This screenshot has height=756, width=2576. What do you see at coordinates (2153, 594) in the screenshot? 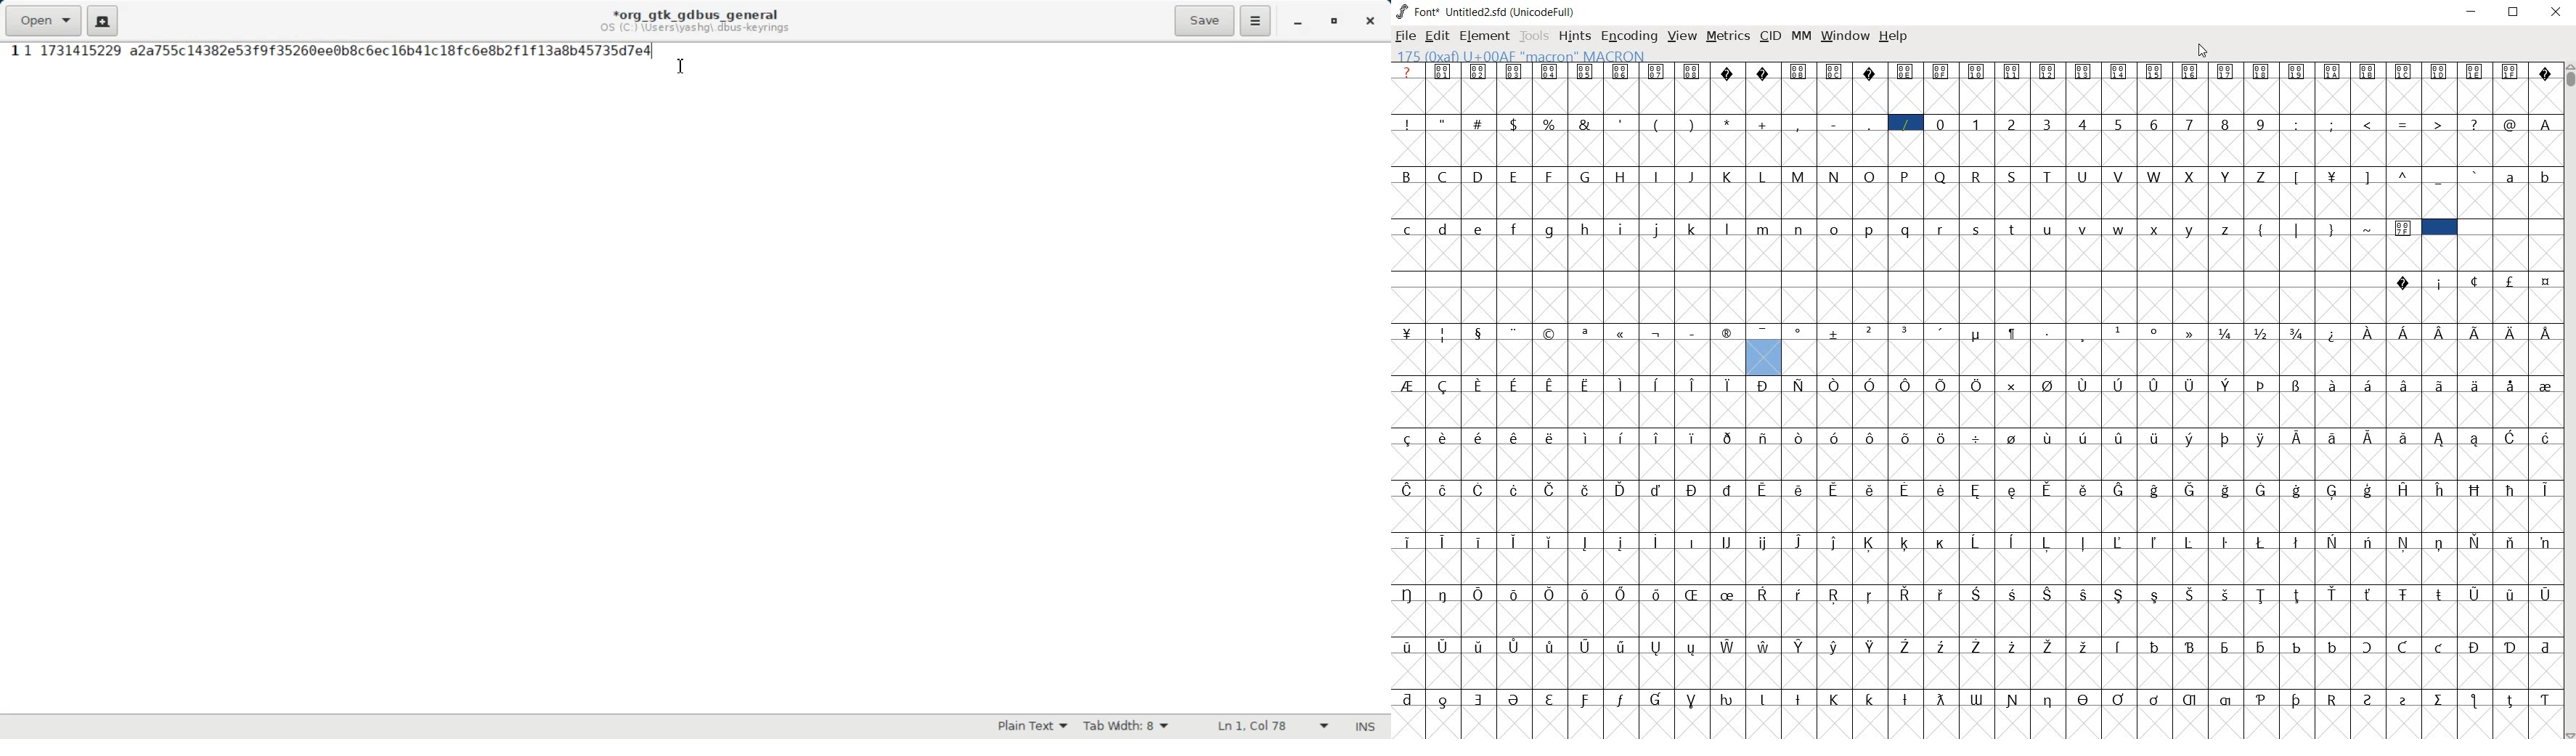
I see `Symbol` at bounding box center [2153, 594].